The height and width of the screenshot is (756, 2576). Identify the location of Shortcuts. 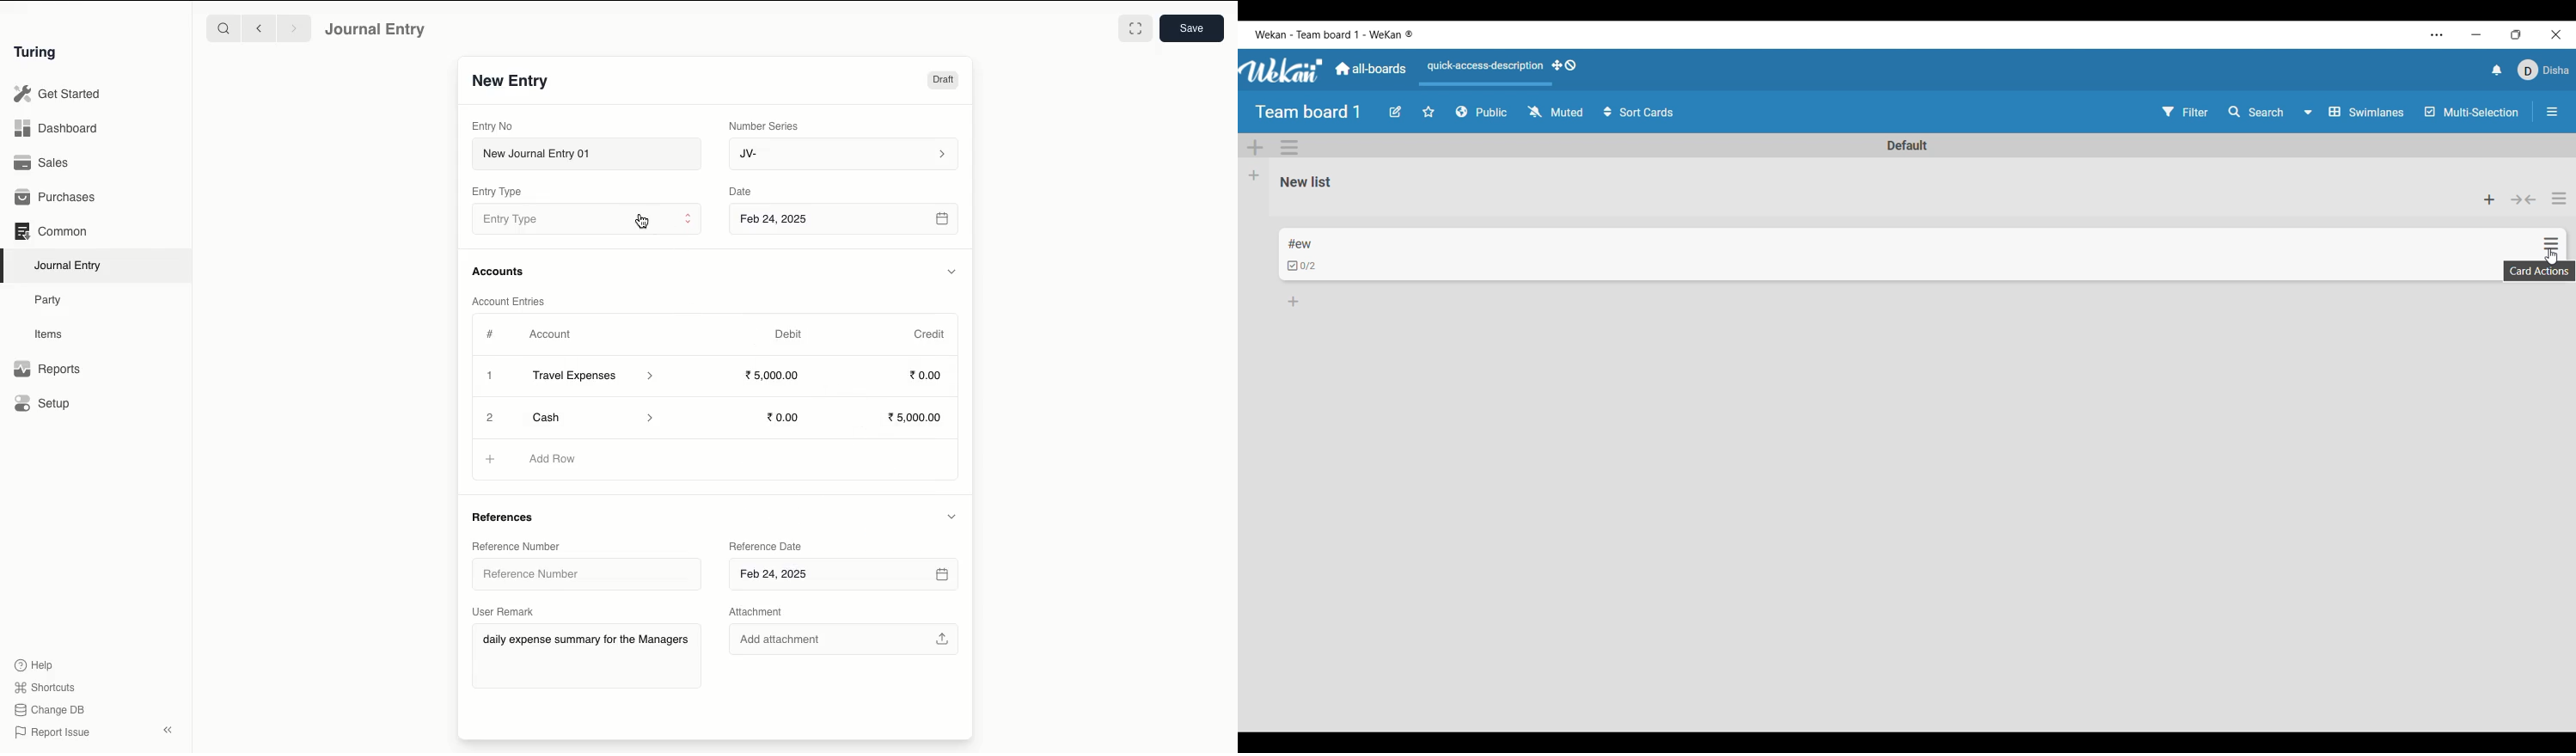
(47, 688).